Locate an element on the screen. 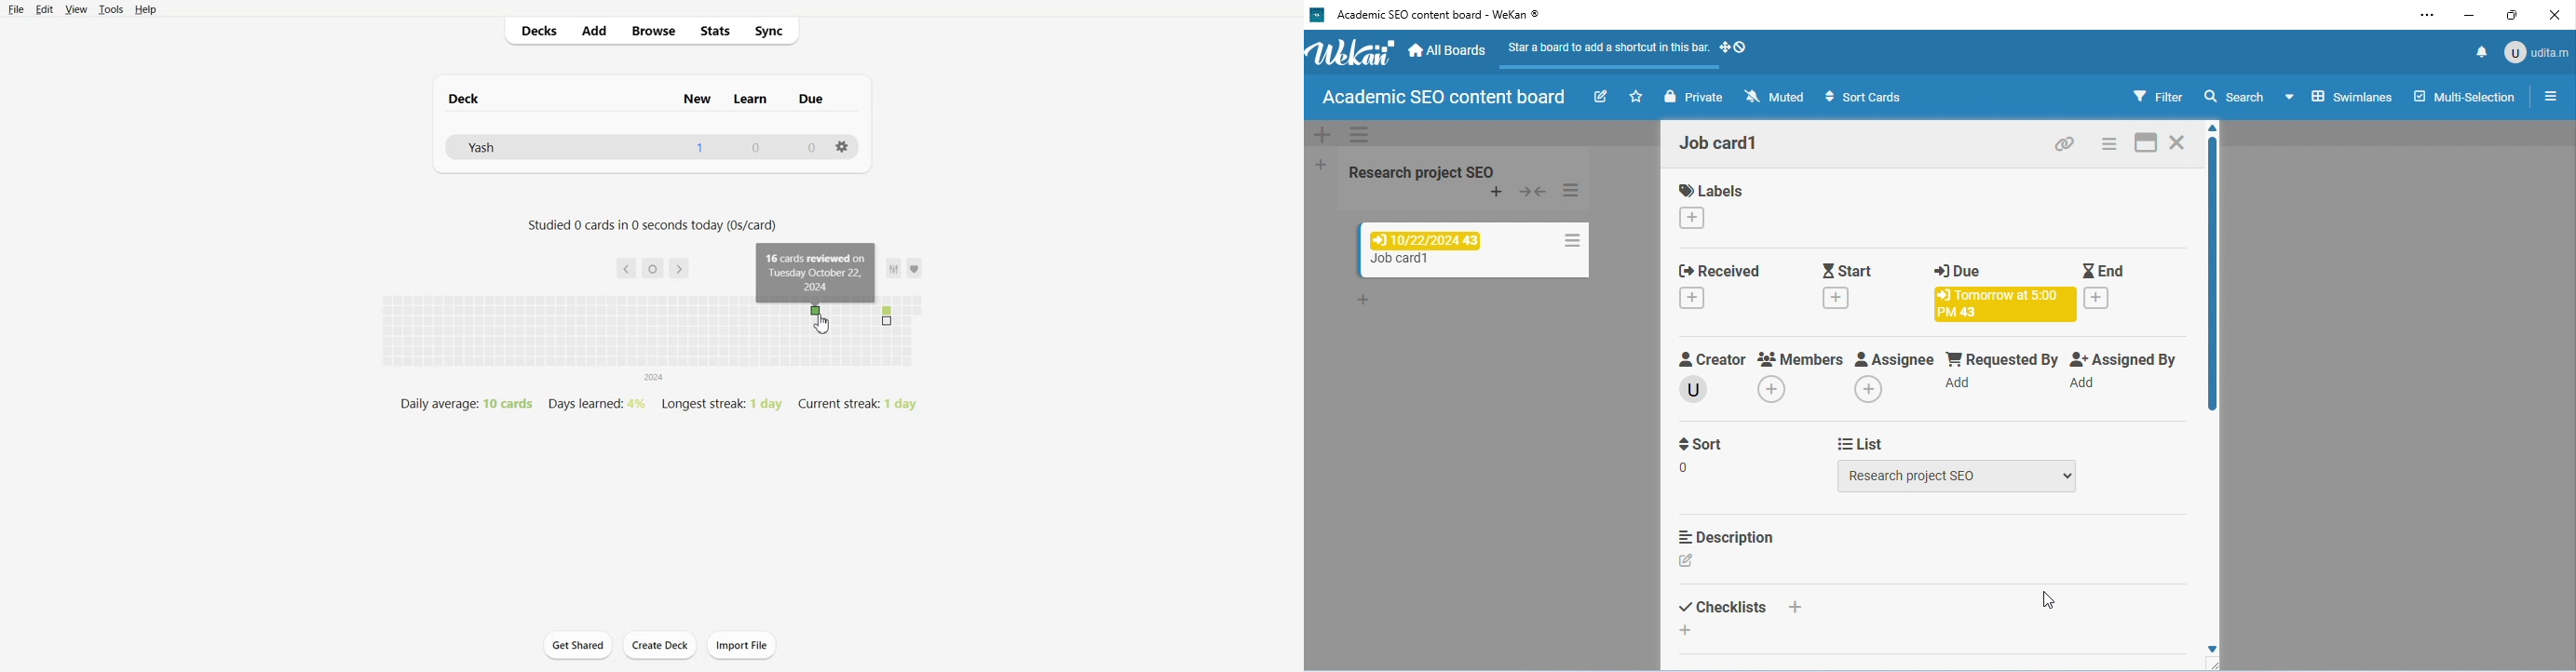  Cursor is located at coordinates (823, 323).